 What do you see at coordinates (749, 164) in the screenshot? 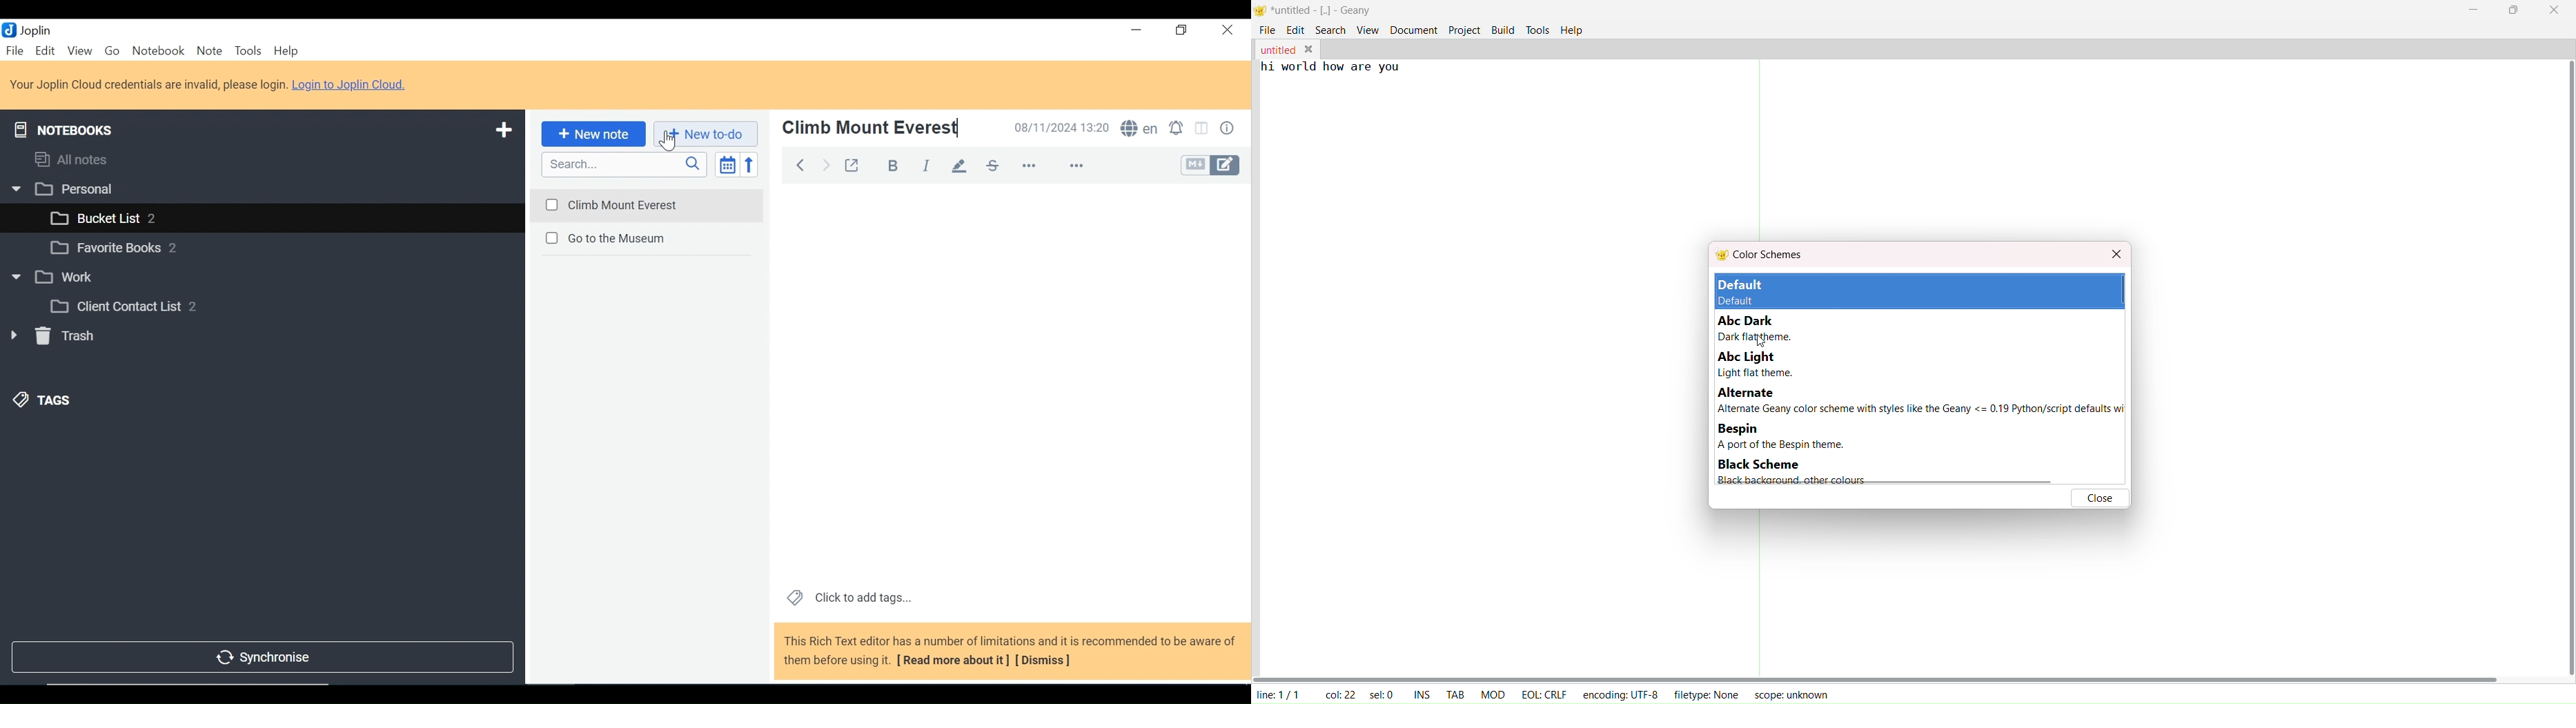
I see `Reverse Order` at bounding box center [749, 164].